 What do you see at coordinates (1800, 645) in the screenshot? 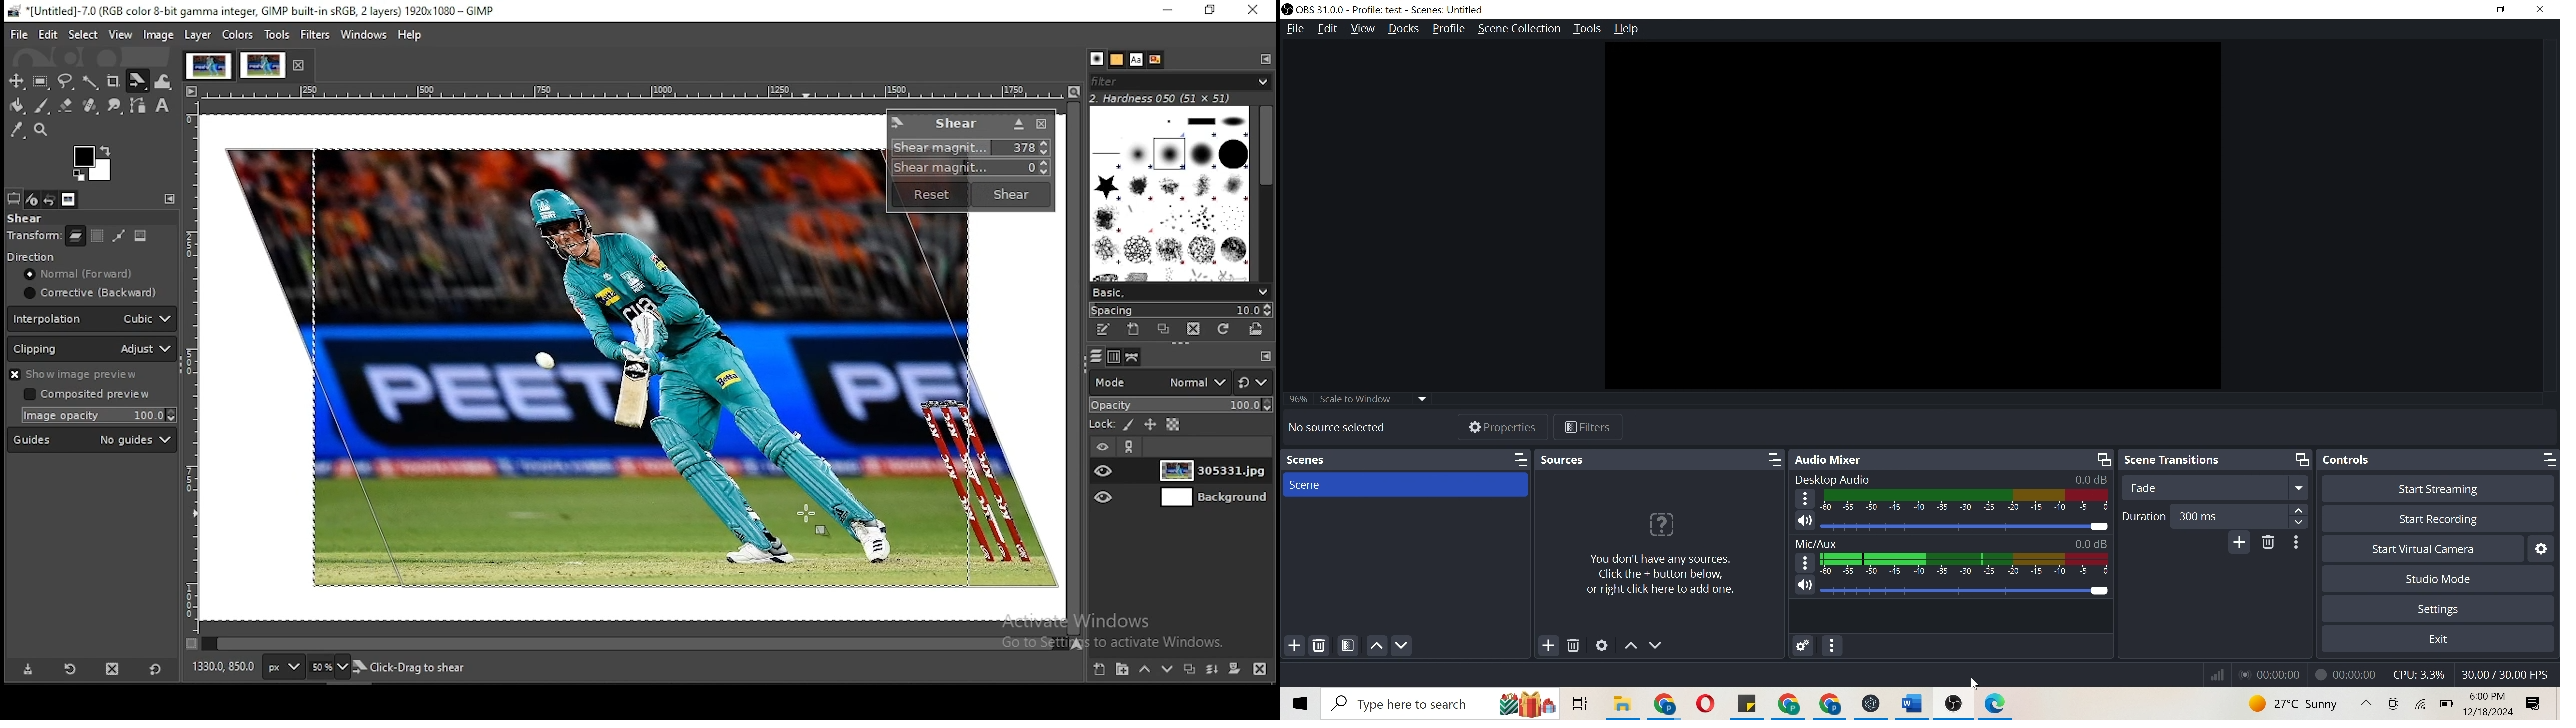
I see `advanced audio properties` at bounding box center [1800, 645].